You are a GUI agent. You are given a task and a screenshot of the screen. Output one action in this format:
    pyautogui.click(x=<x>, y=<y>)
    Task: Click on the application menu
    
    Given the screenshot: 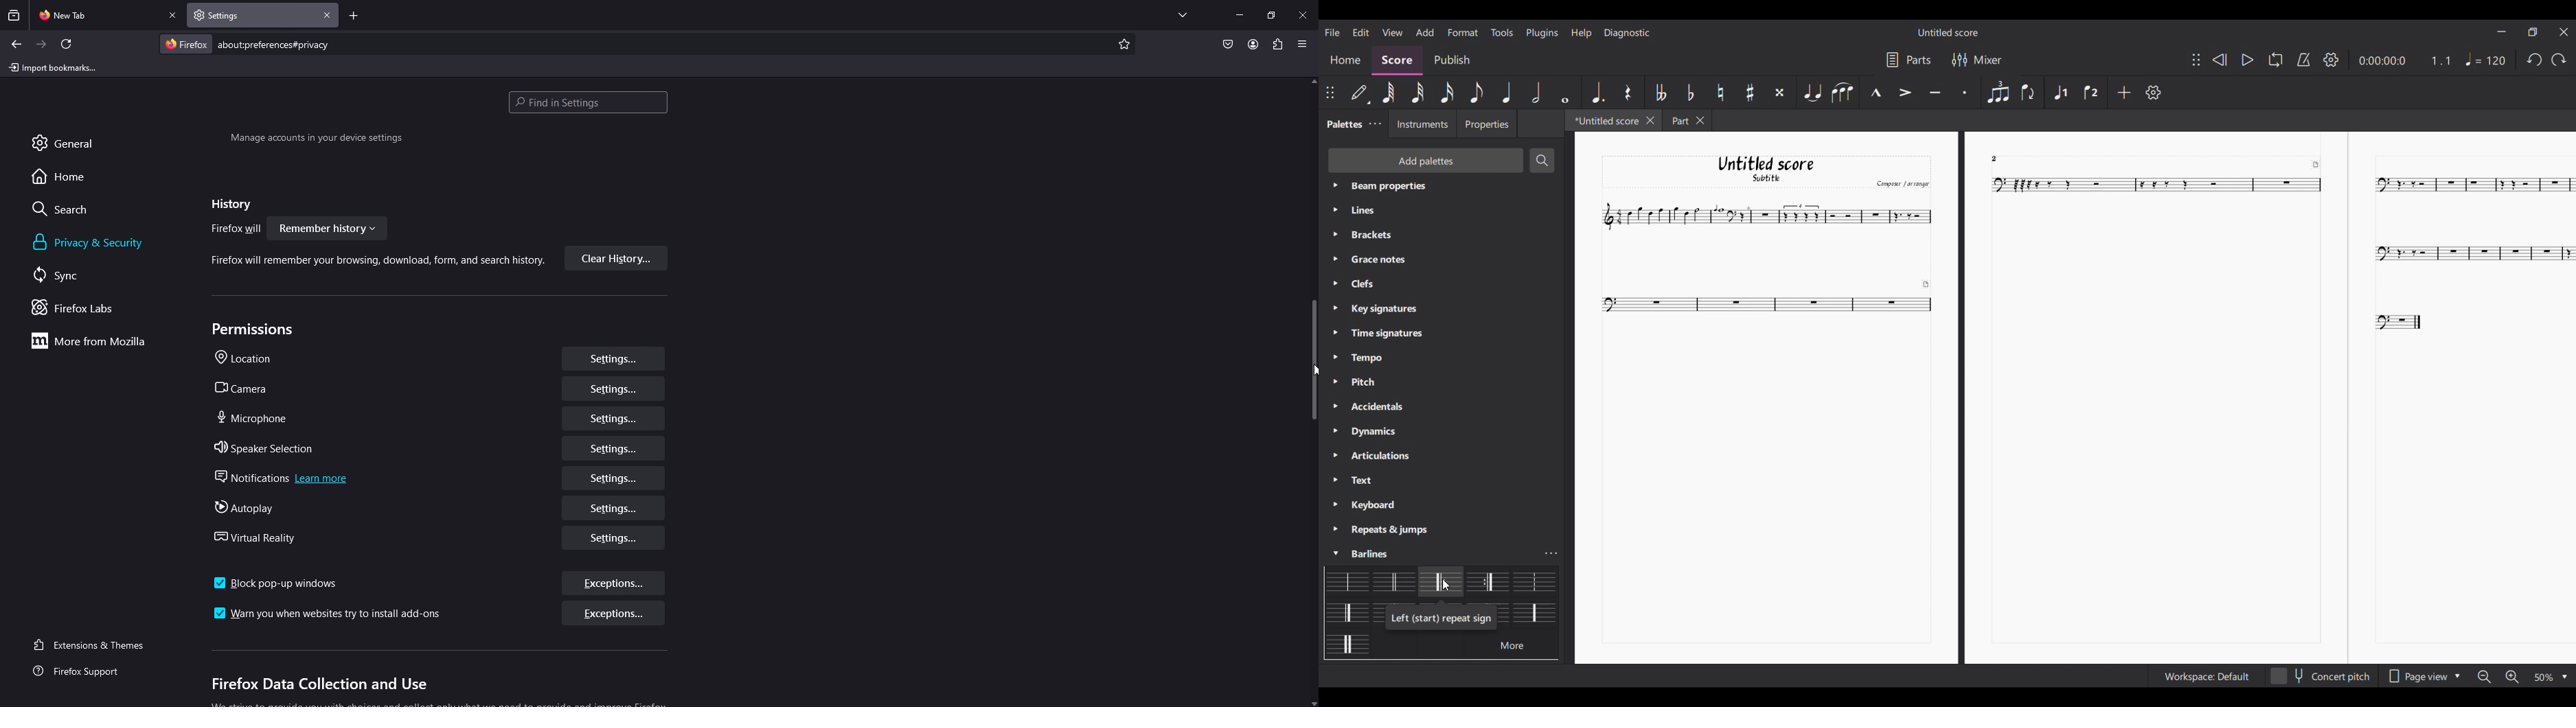 What is the action you would take?
    pyautogui.click(x=1301, y=43)
    